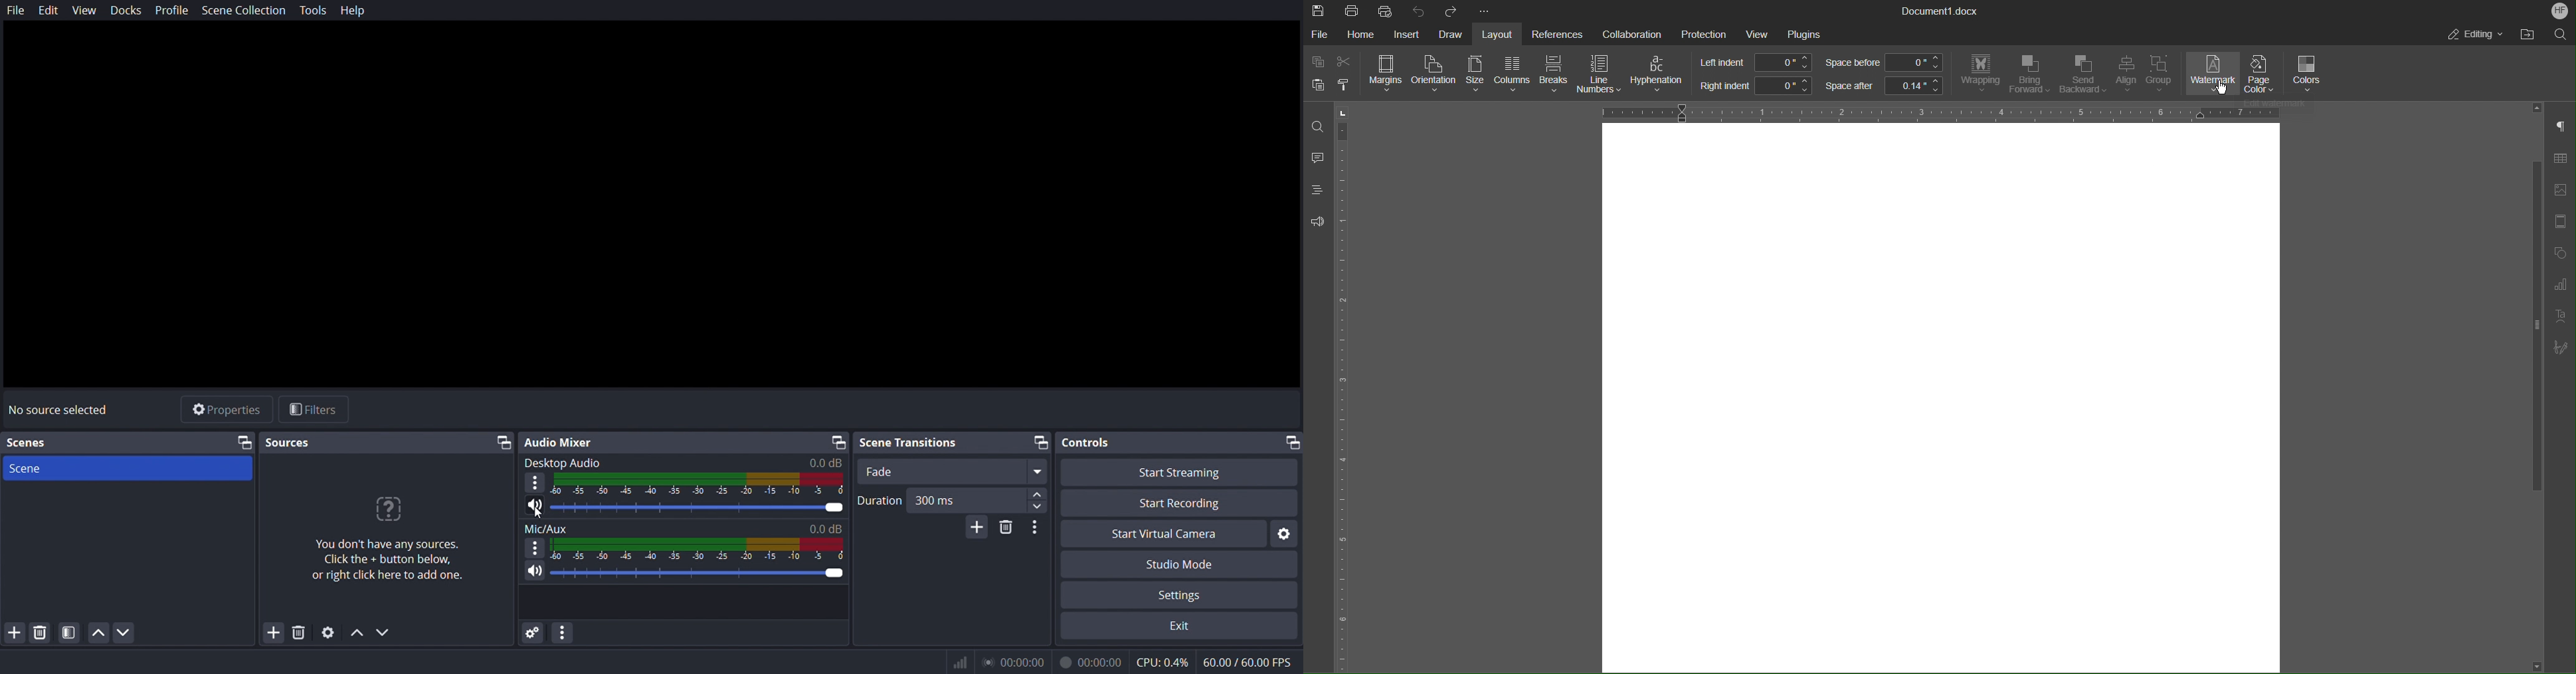  I want to click on add scene, so click(16, 632).